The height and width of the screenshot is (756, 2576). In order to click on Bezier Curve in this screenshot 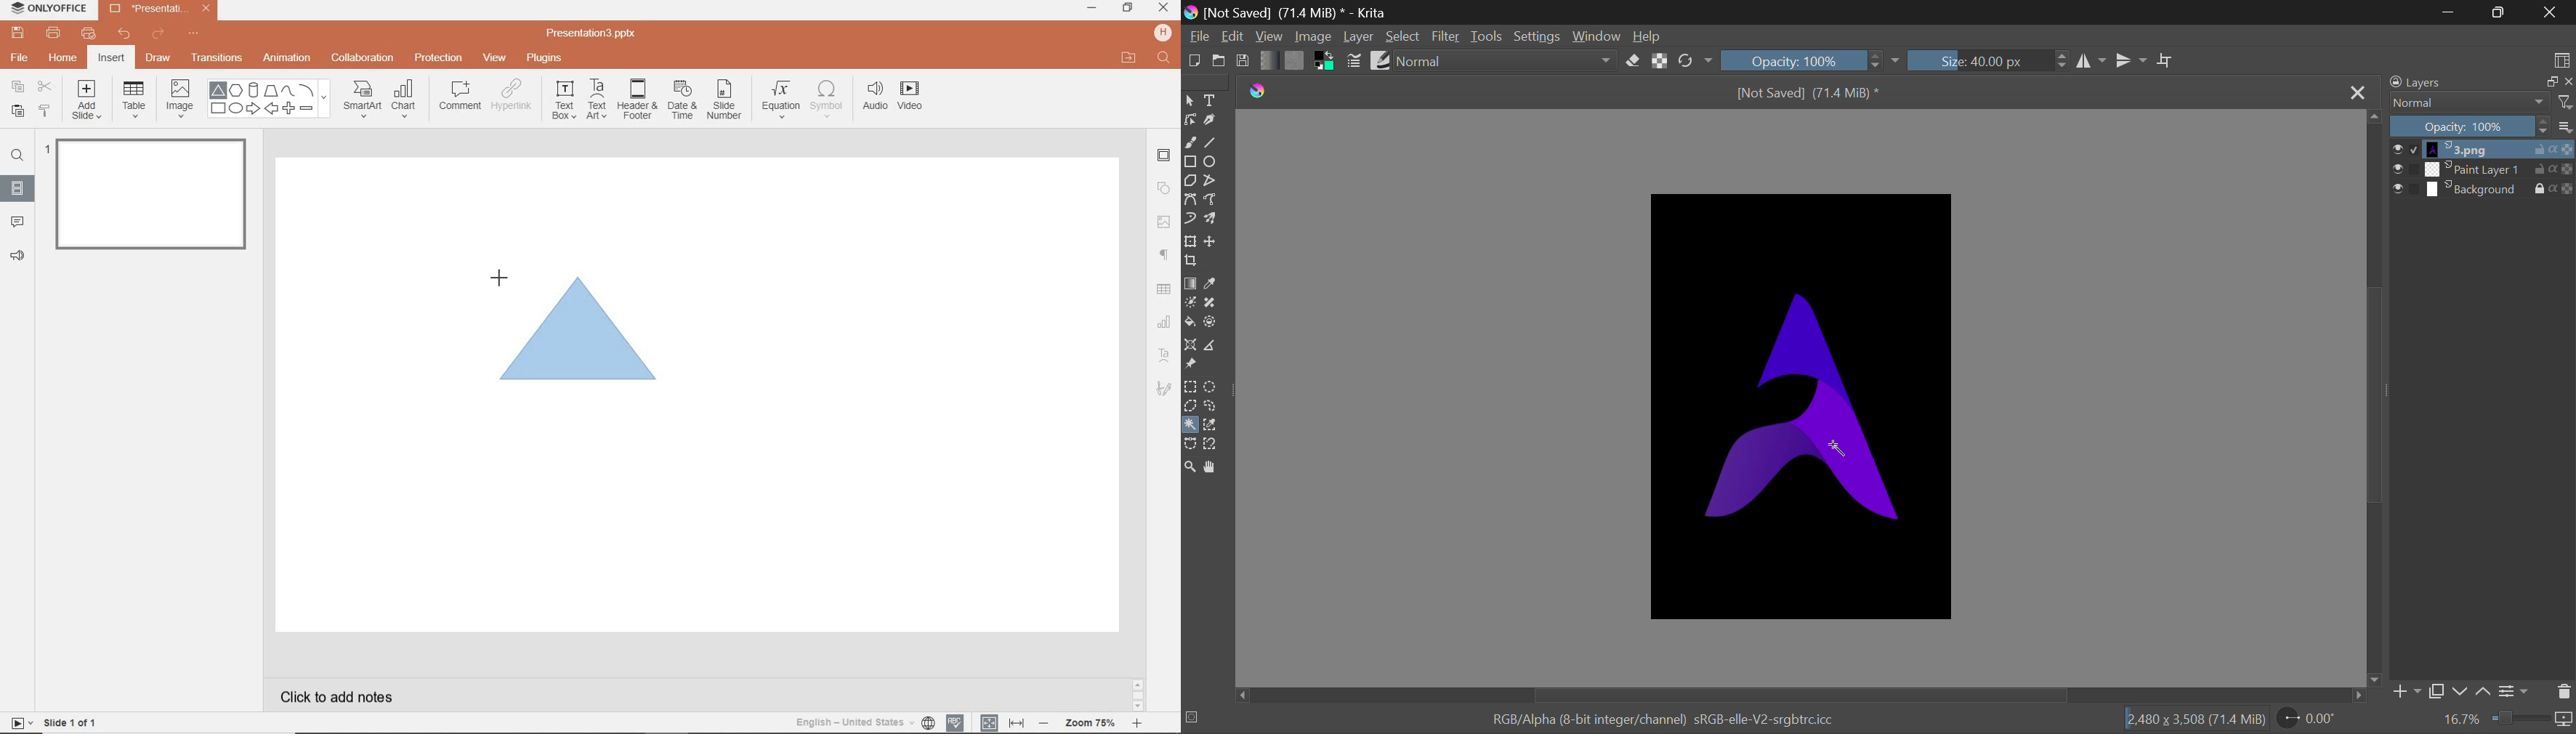, I will do `click(1190, 199)`.